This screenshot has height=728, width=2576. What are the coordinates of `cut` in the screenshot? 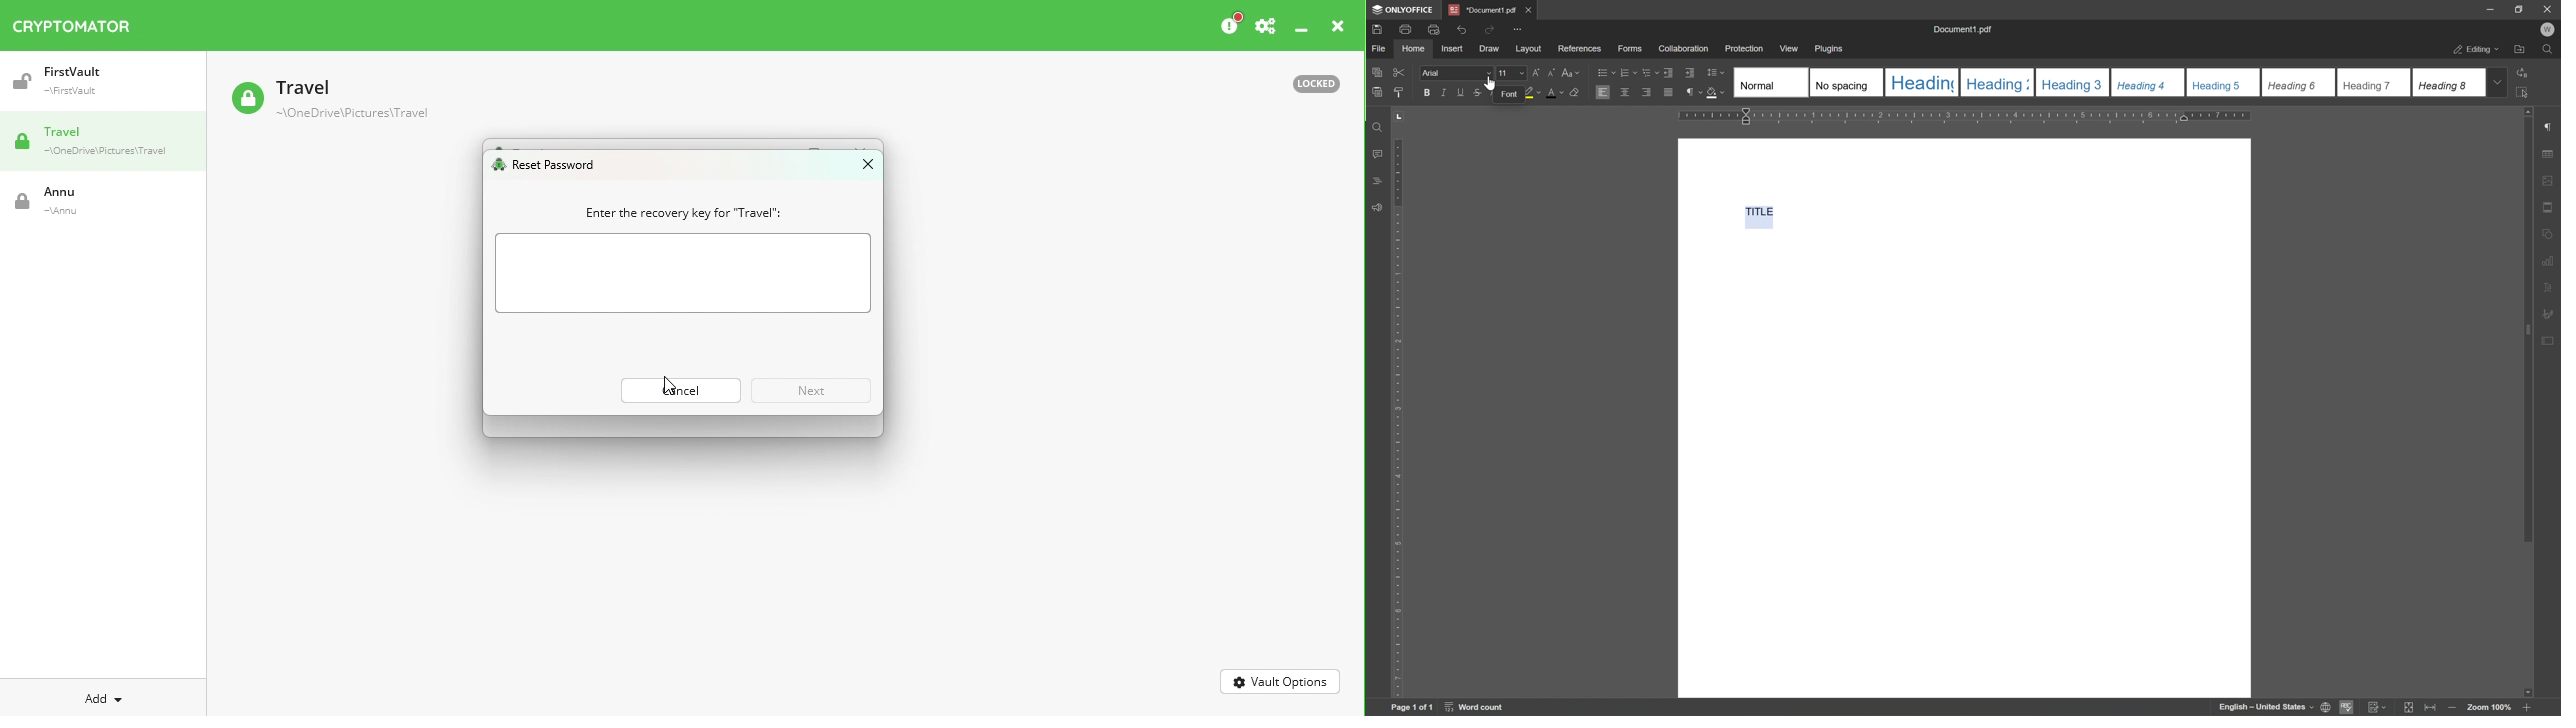 It's located at (1399, 73).